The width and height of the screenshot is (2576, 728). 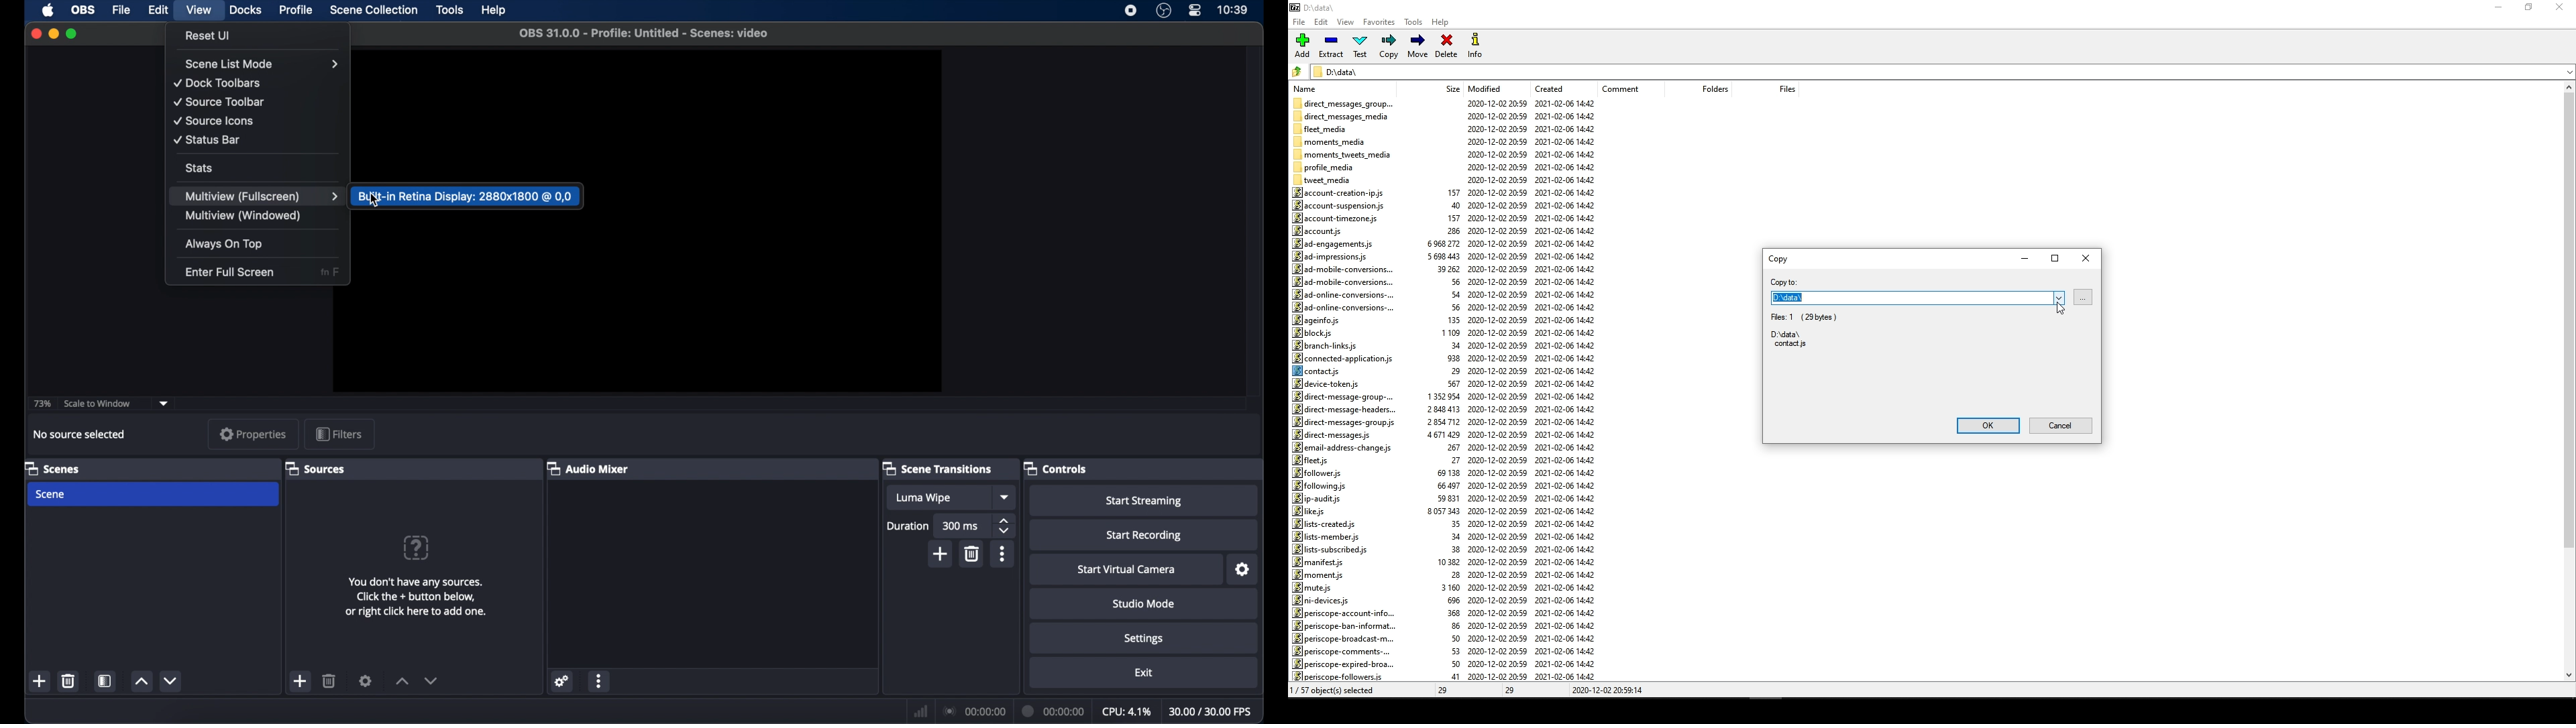 What do you see at coordinates (1324, 599) in the screenshot?
I see `ni-devices.js` at bounding box center [1324, 599].